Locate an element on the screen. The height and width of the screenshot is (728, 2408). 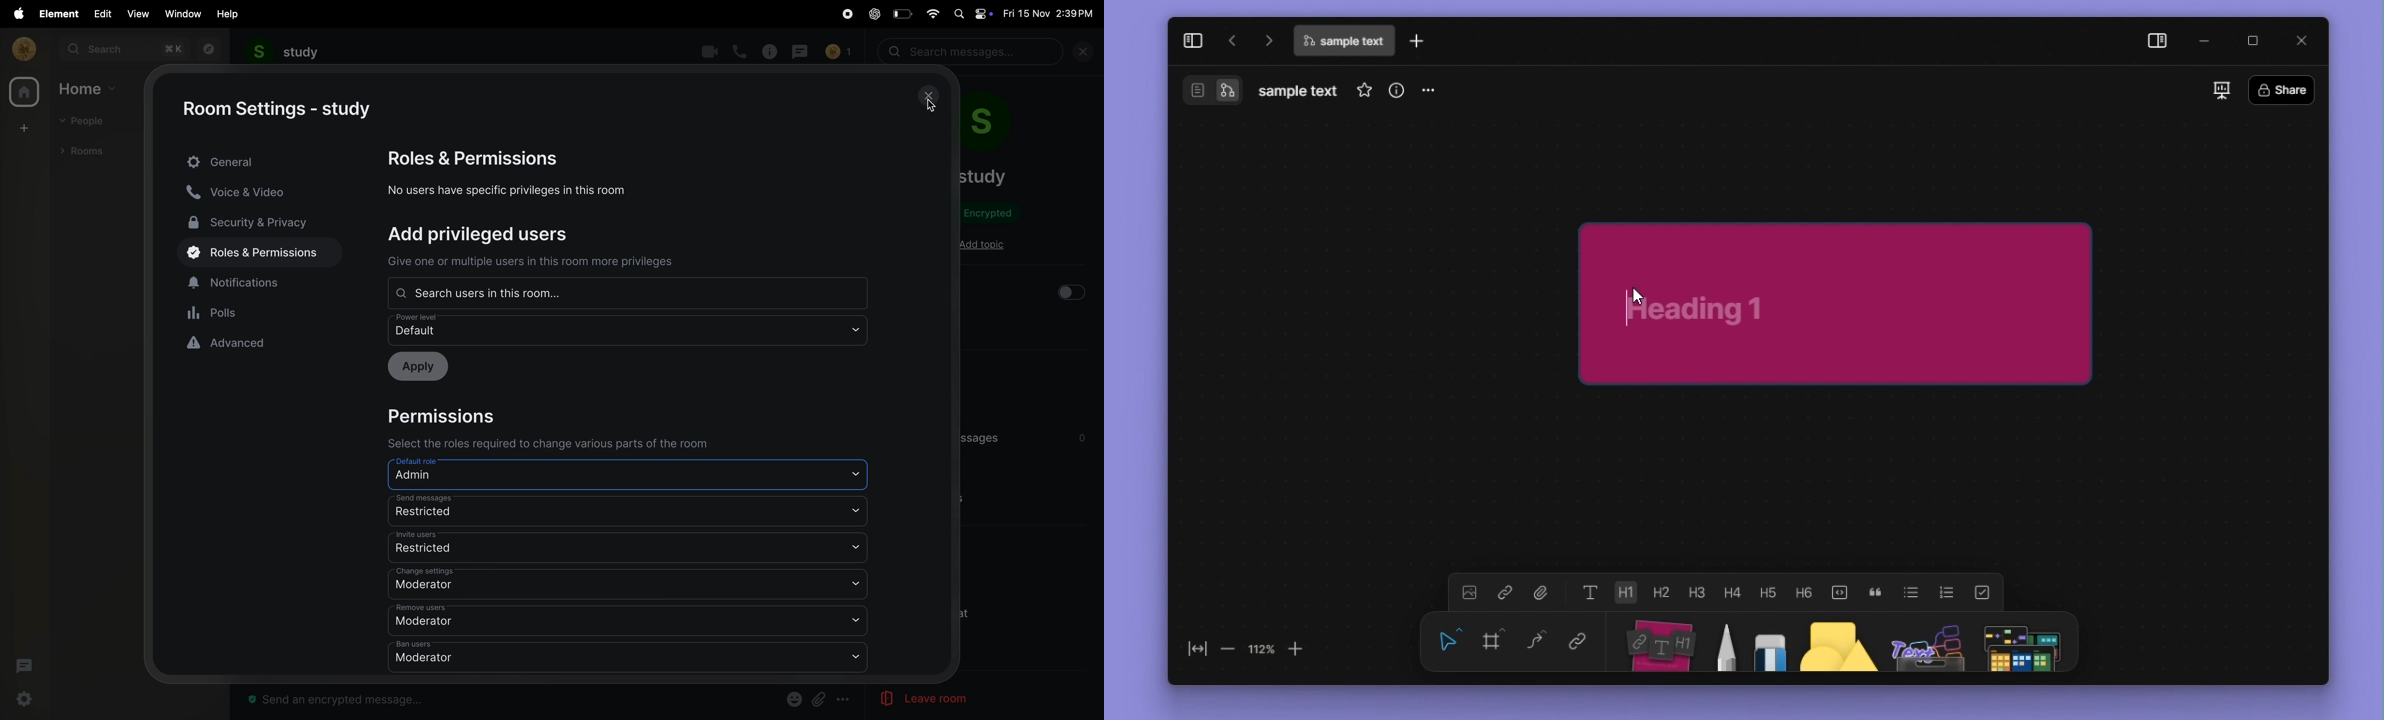
minimize is located at coordinates (2206, 42).